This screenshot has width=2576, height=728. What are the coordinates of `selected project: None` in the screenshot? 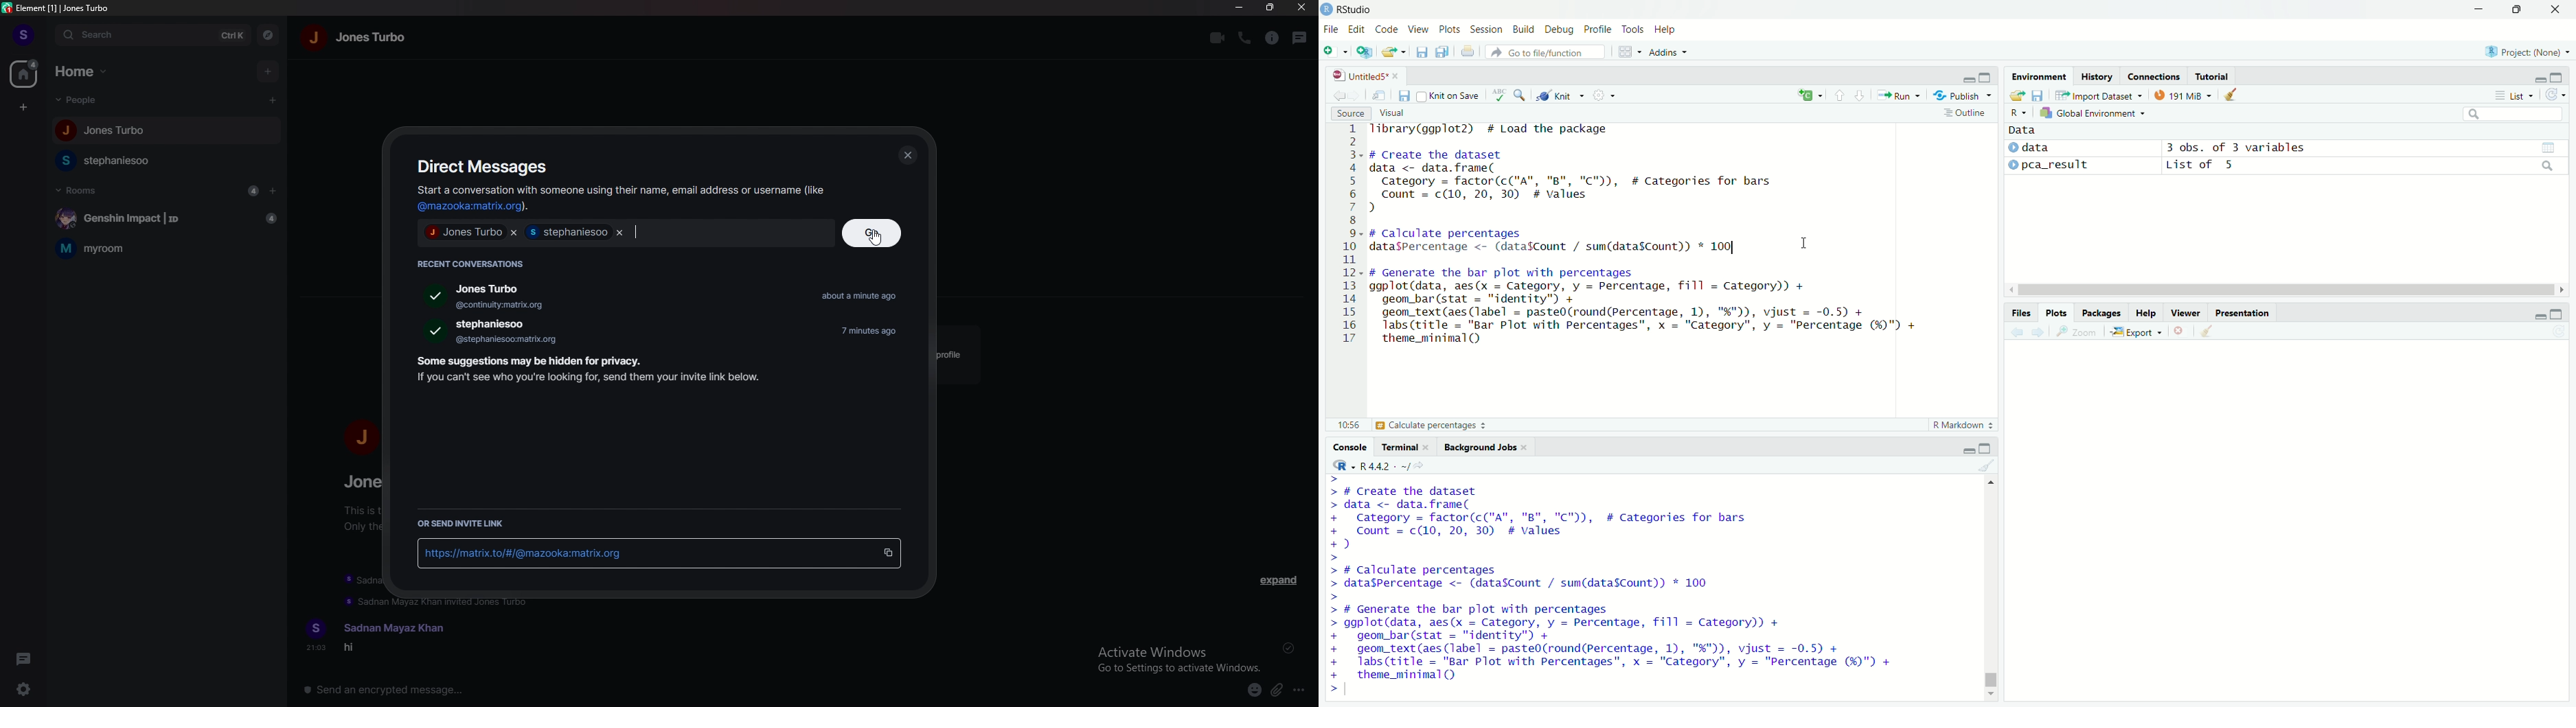 It's located at (2529, 52).